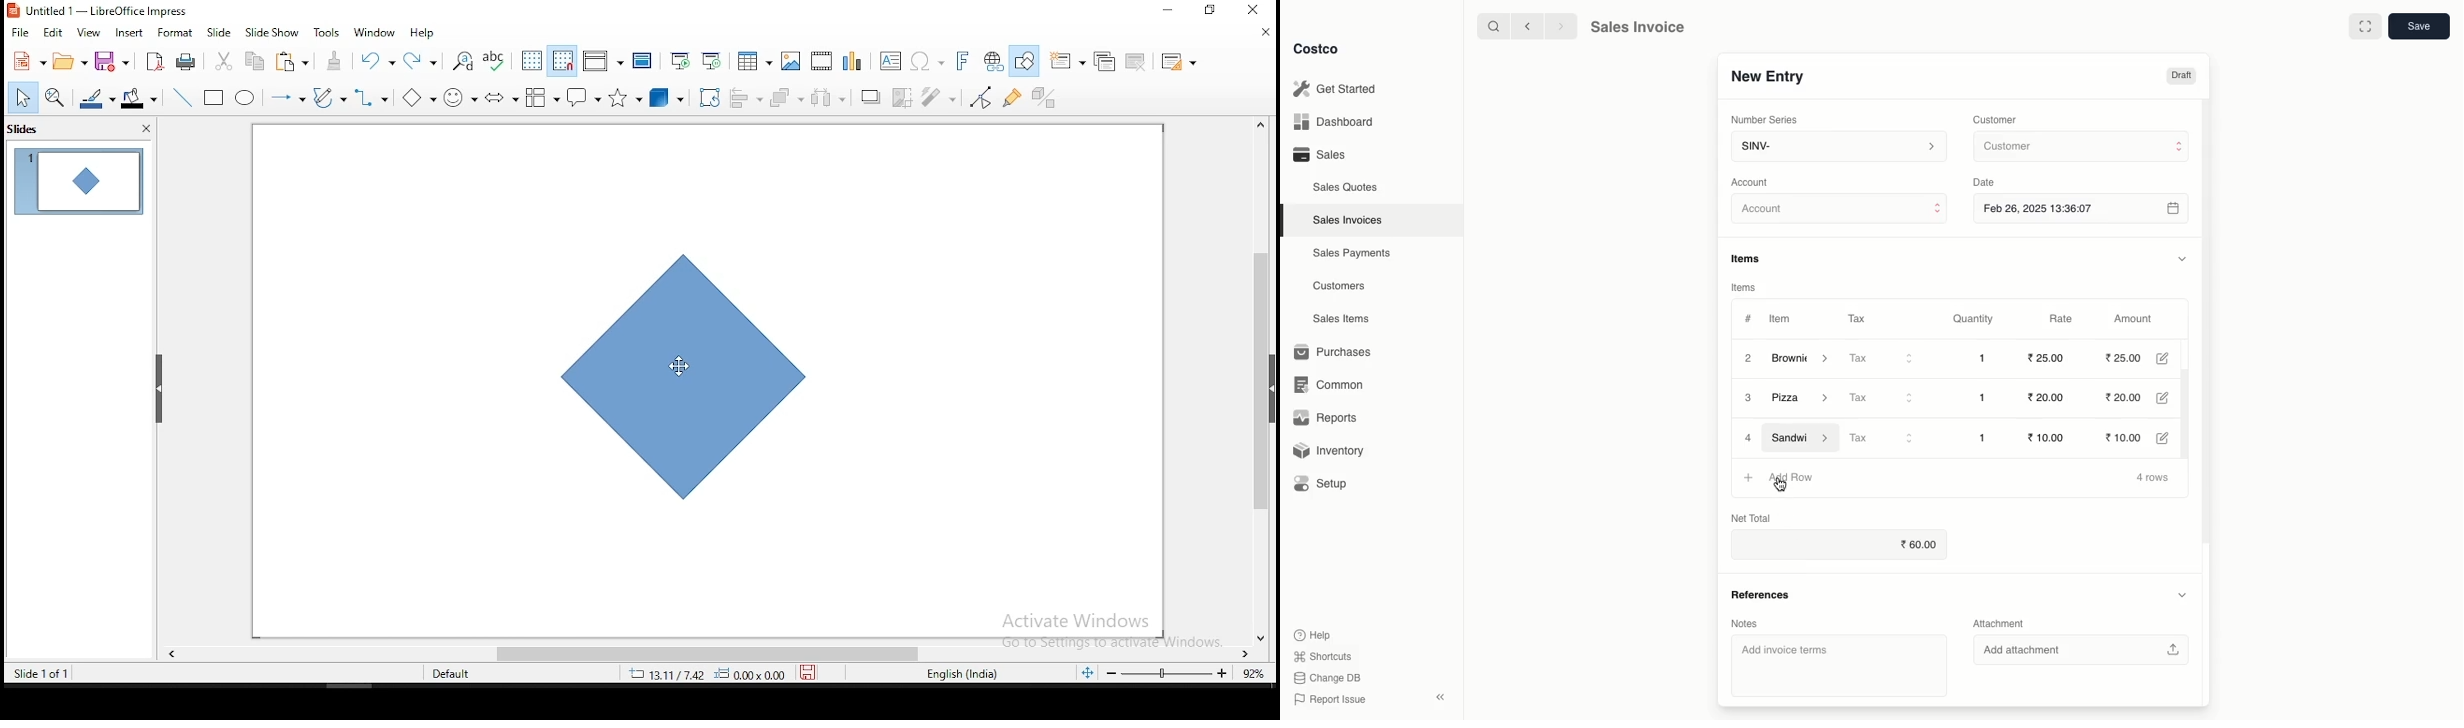  What do you see at coordinates (1332, 449) in the screenshot?
I see `Inventory` at bounding box center [1332, 449].